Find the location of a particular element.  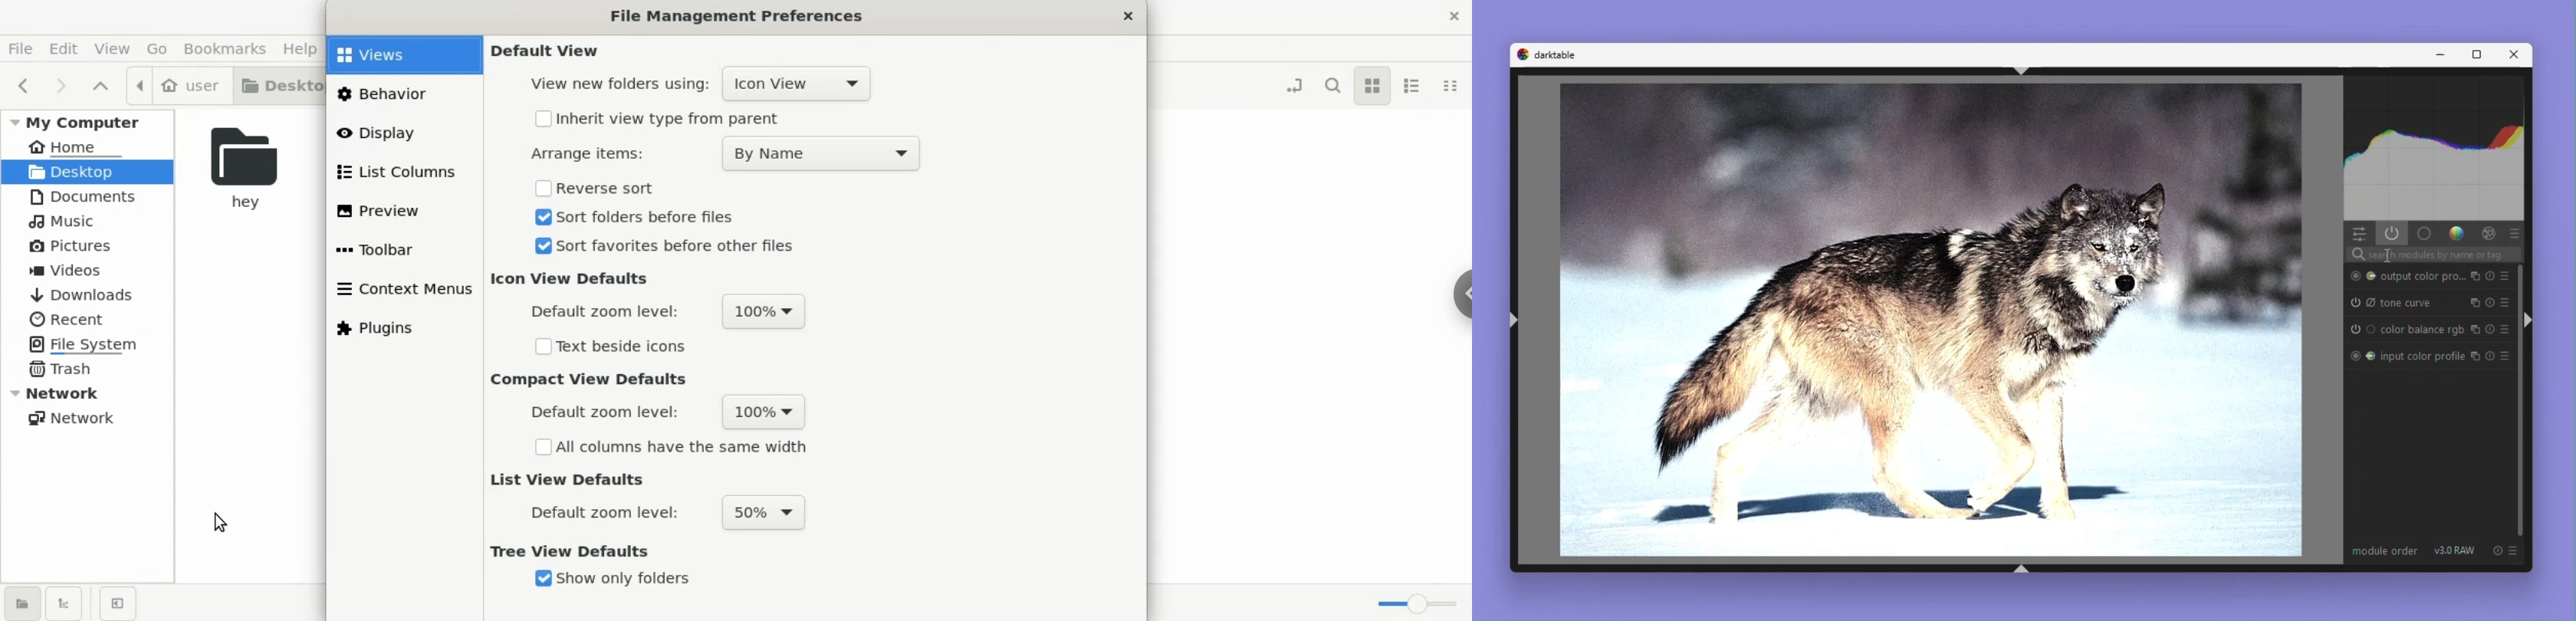

text cursor is located at coordinates (2389, 256).